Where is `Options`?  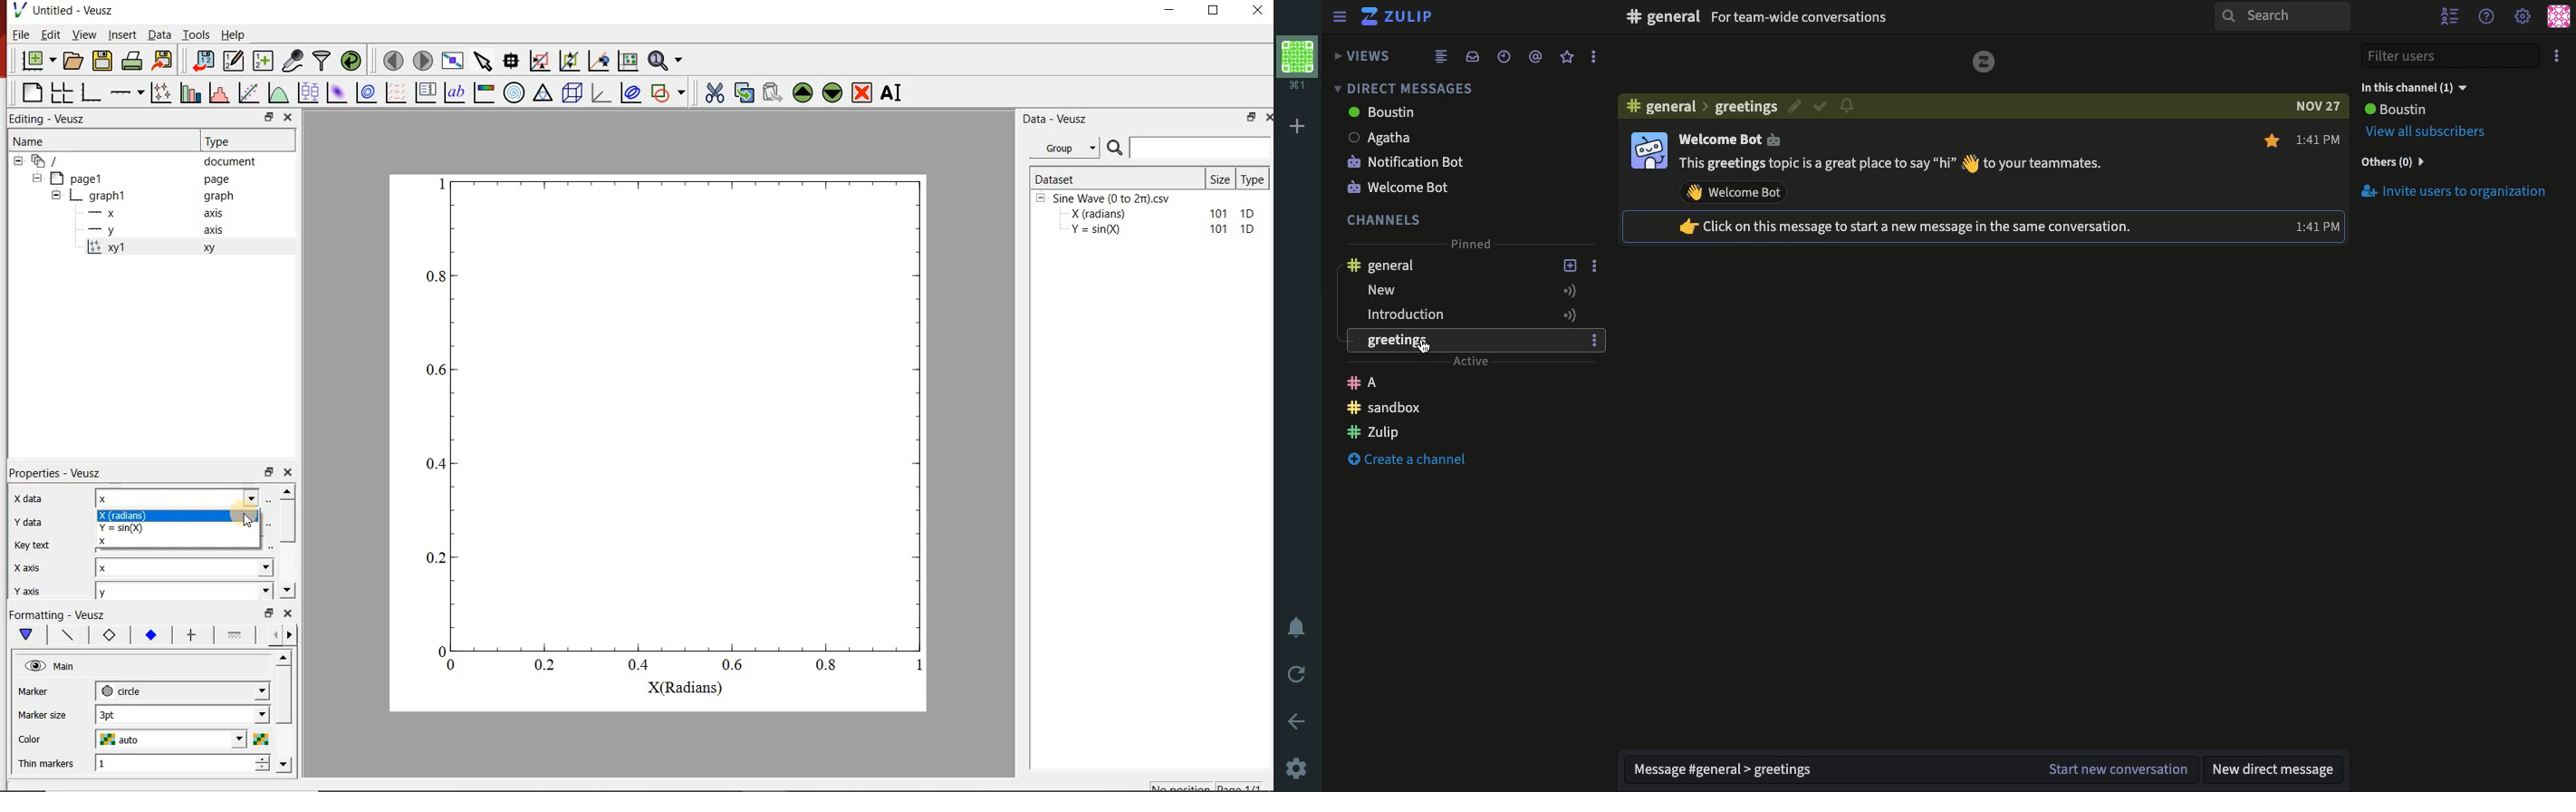 Options is located at coordinates (1592, 57).